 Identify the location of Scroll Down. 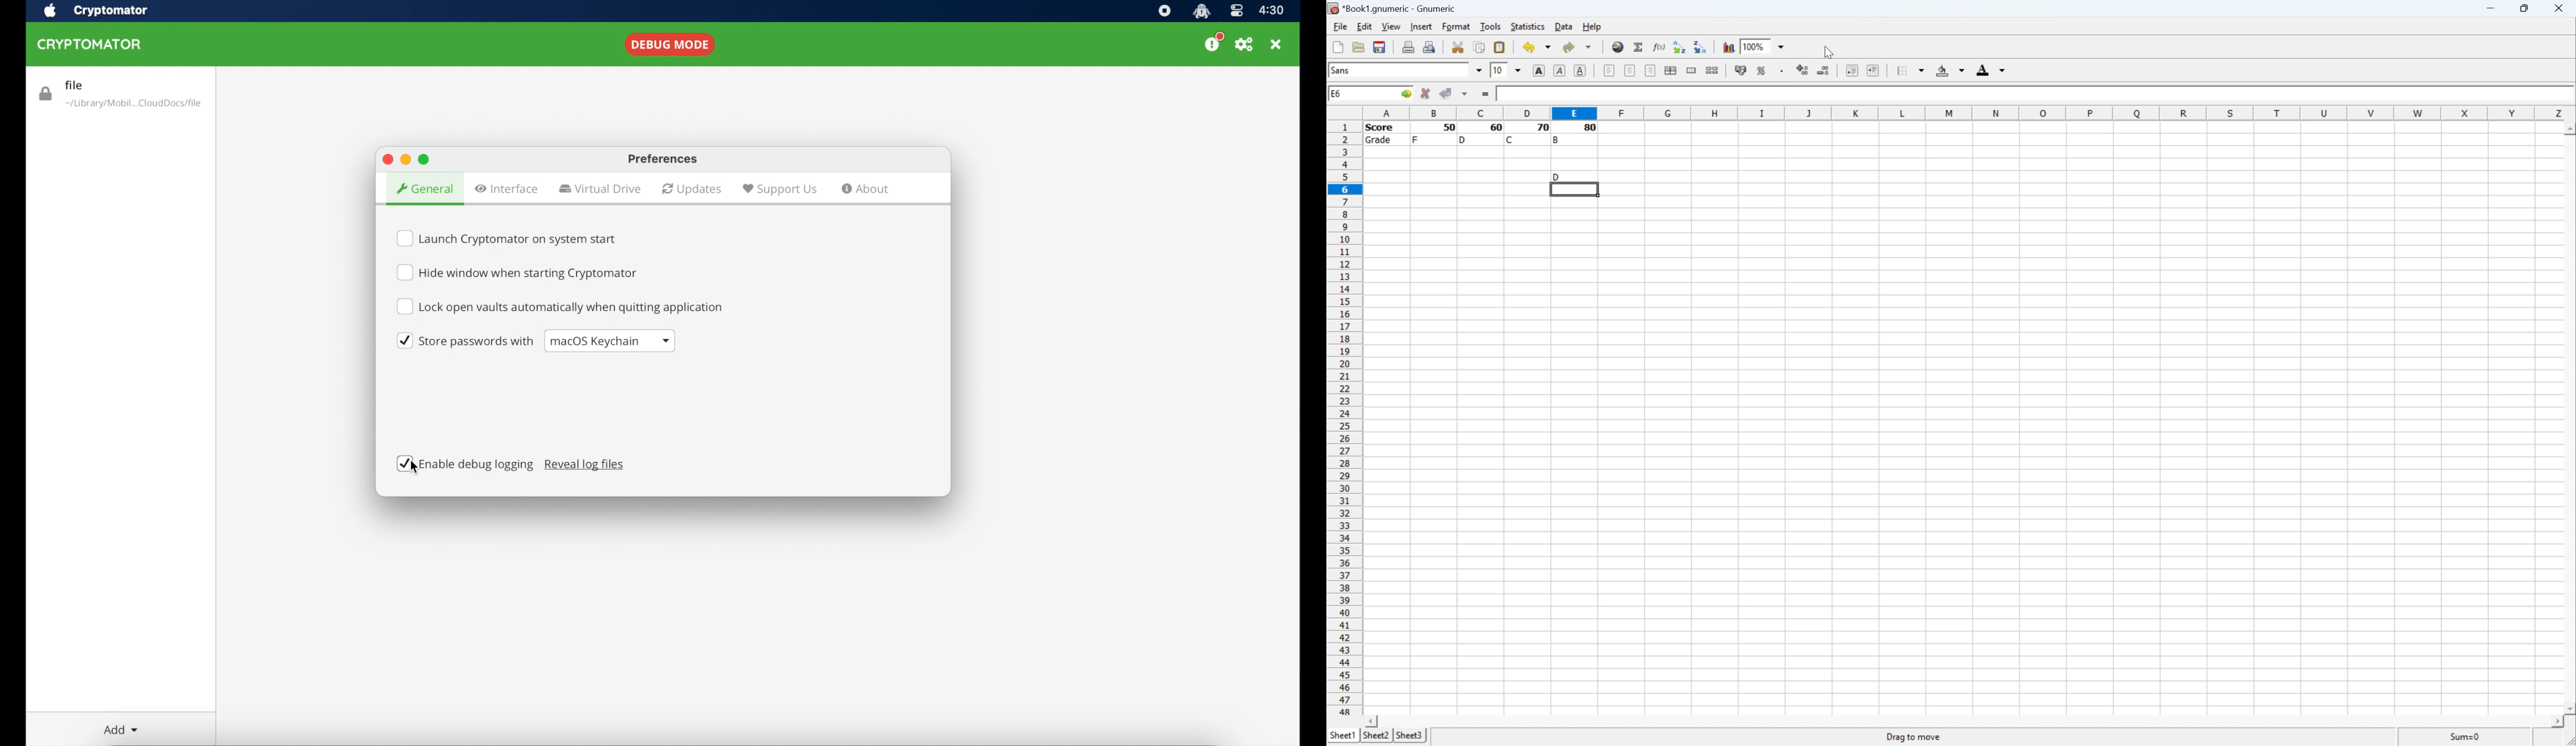
(2568, 706).